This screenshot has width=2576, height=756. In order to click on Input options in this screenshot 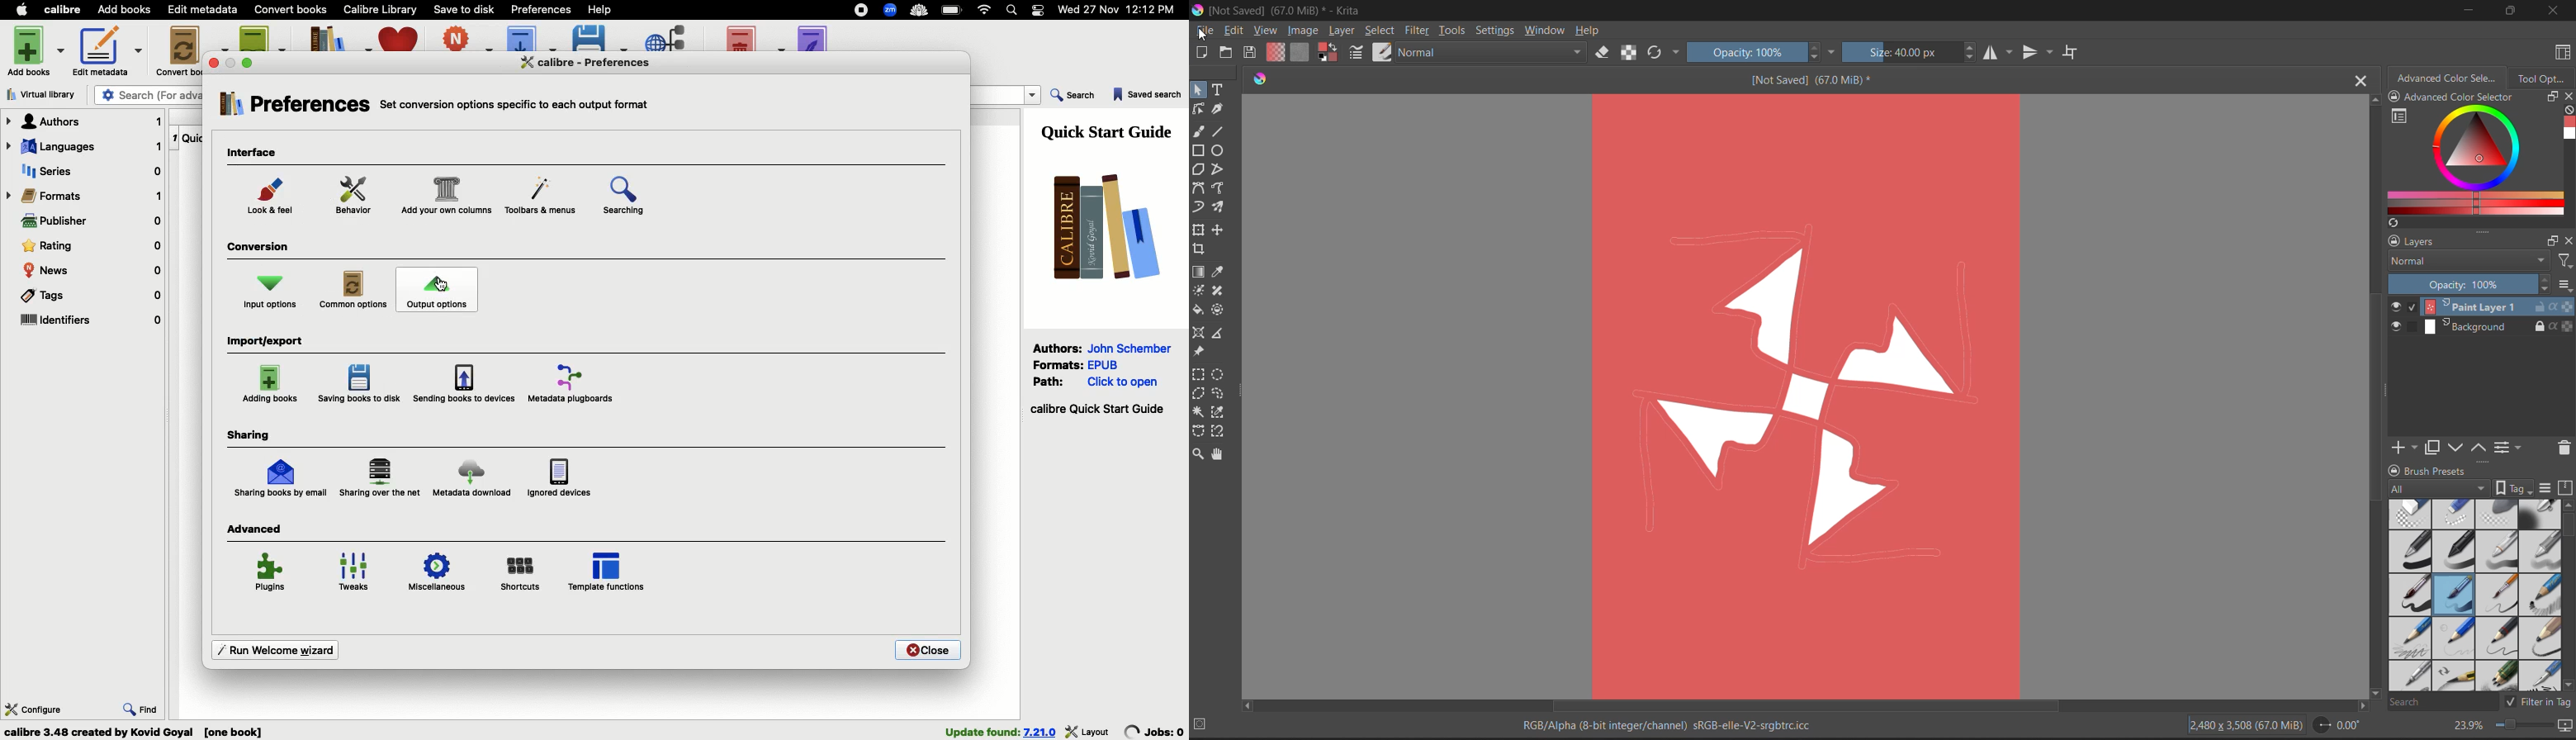, I will do `click(271, 292)`.